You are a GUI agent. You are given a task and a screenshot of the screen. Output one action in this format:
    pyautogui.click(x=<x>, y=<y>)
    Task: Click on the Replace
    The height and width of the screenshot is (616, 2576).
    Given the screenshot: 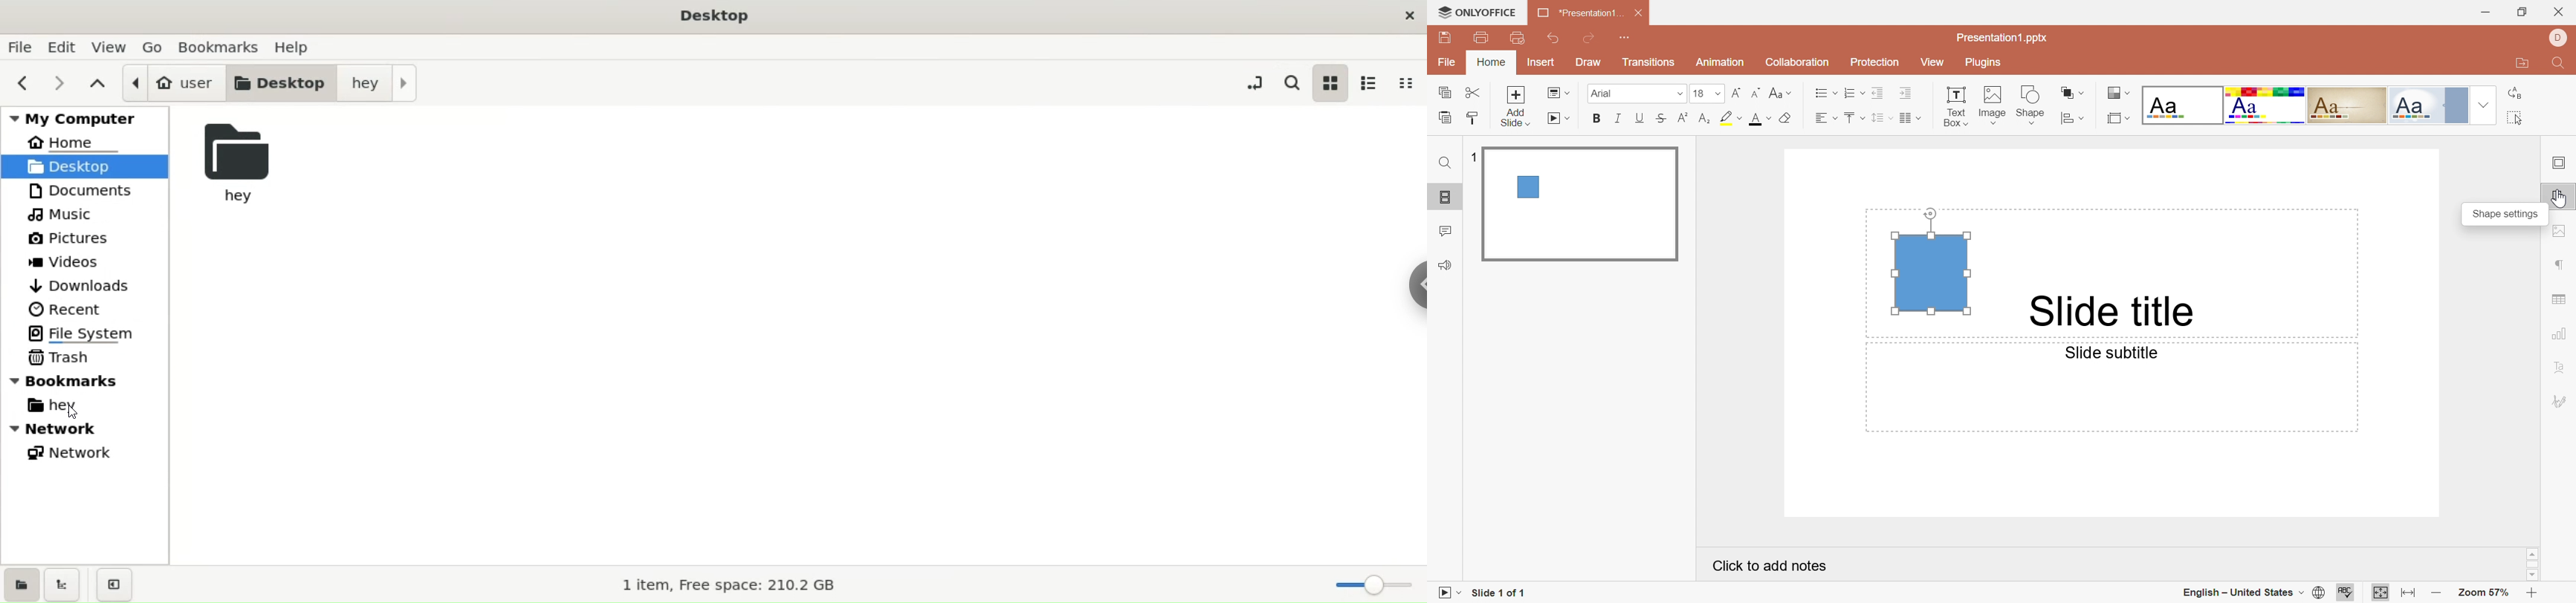 What is the action you would take?
    pyautogui.click(x=2514, y=90)
    